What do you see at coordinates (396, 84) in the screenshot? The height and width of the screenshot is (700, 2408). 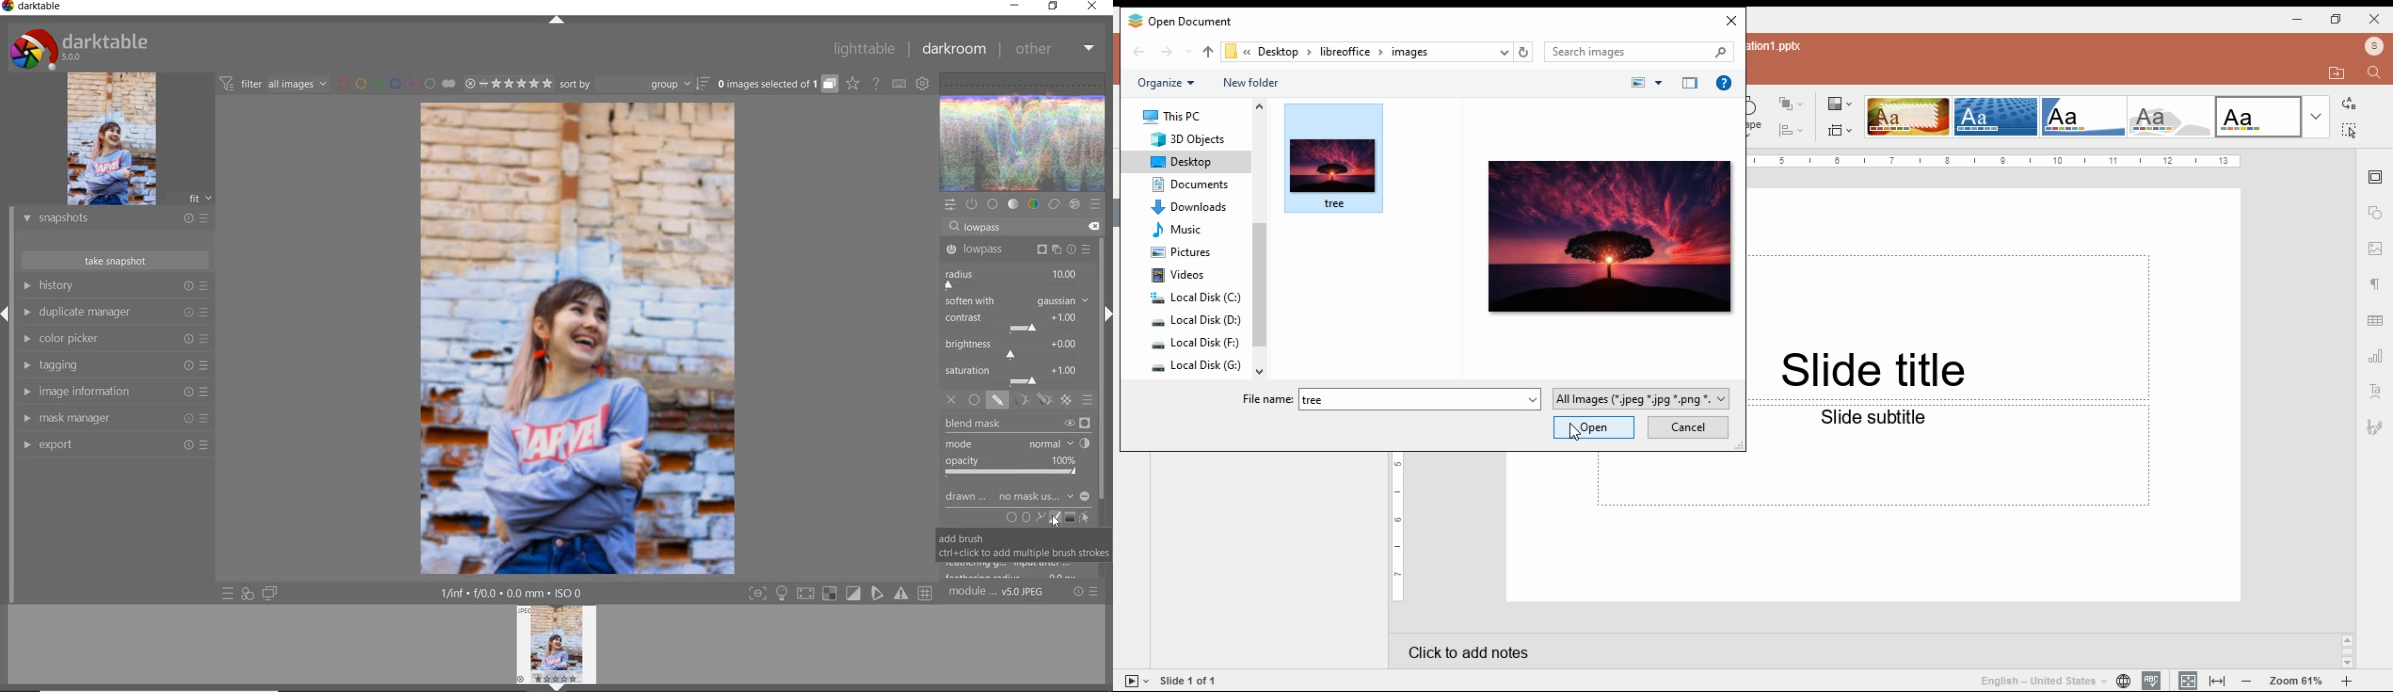 I see `filter images by color labels` at bounding box center [396, 84].